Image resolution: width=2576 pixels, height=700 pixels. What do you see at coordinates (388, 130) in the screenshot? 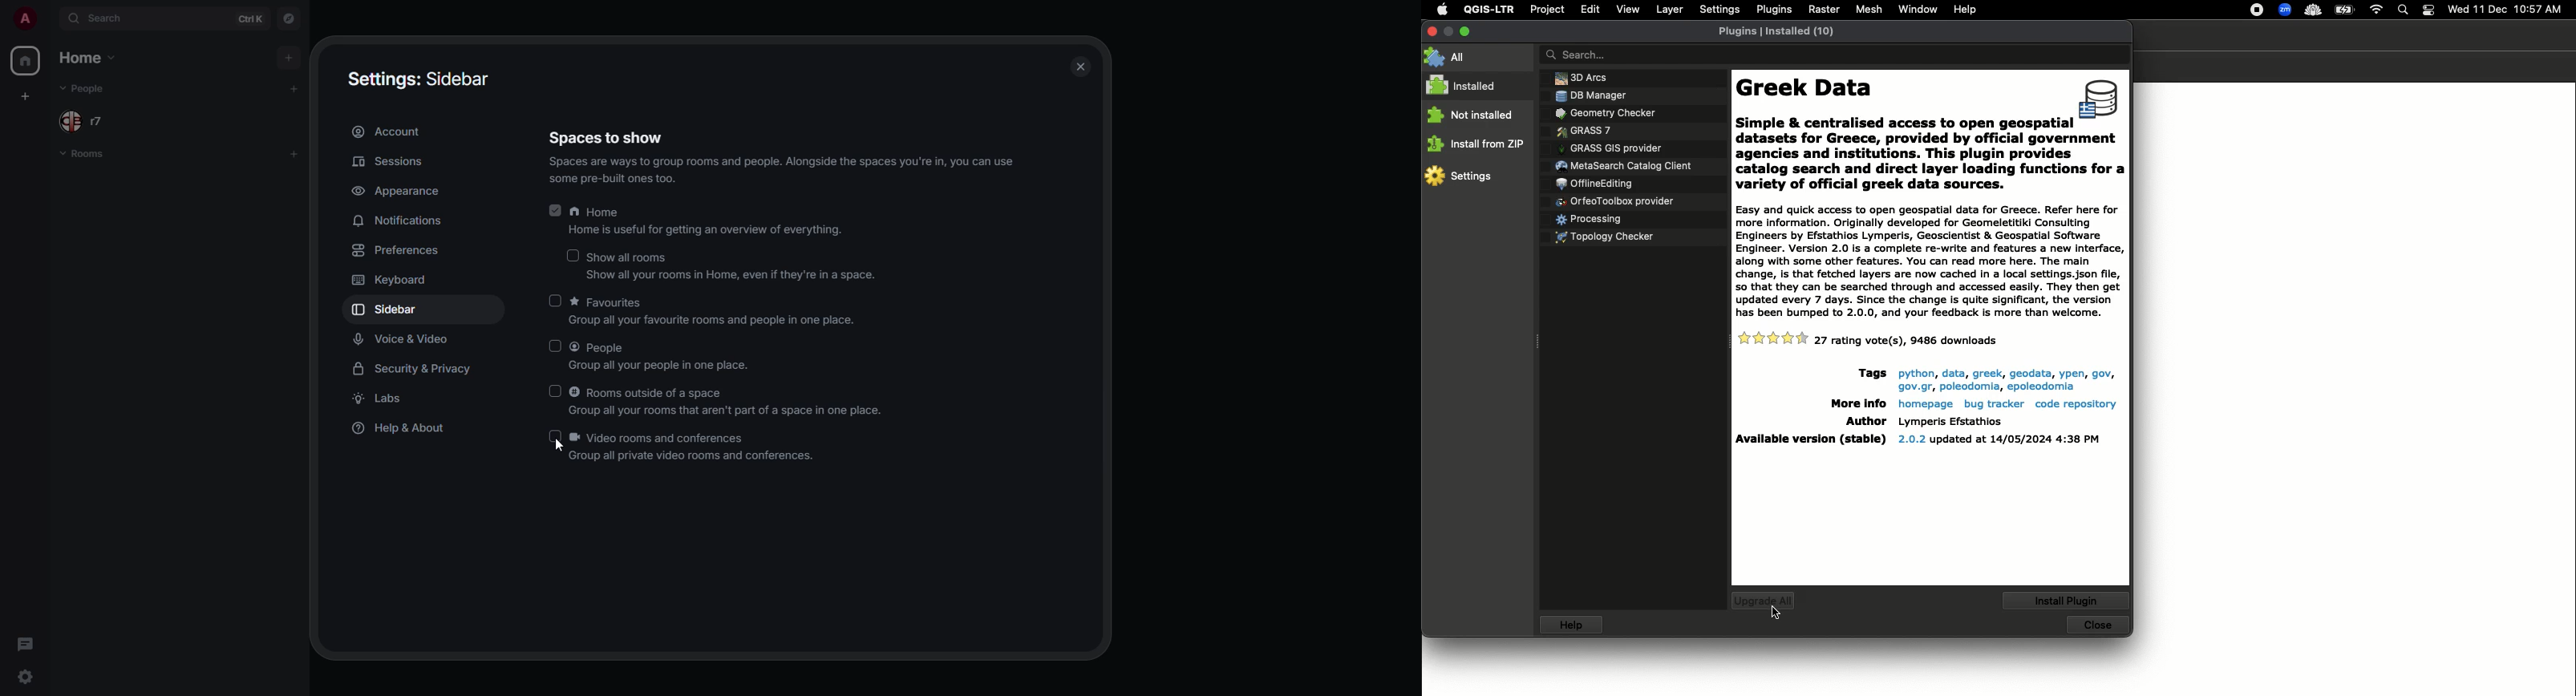
I see `account` at bounding box center [388, 130].